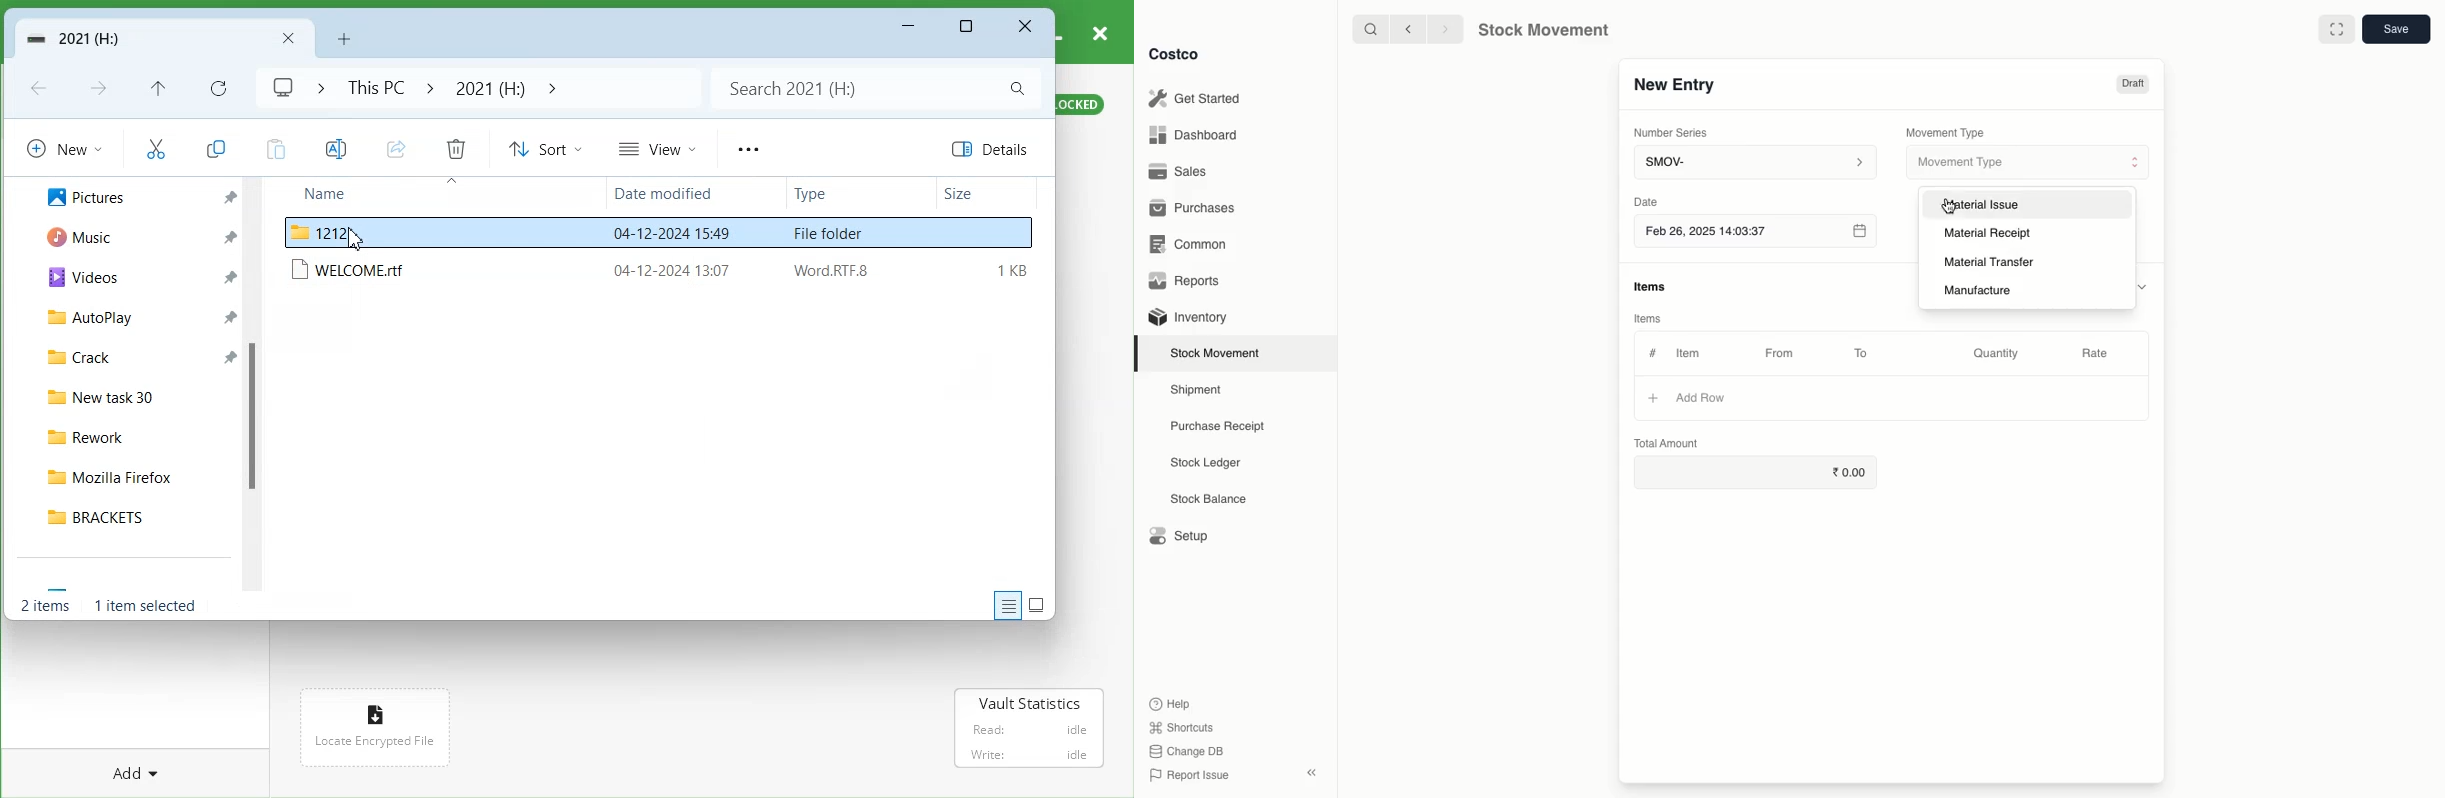 The width and height of the screenshot is (2464, 812). Describe the element at coordinates (1189, 281) in the screenshot. I see `Reports` at that location.